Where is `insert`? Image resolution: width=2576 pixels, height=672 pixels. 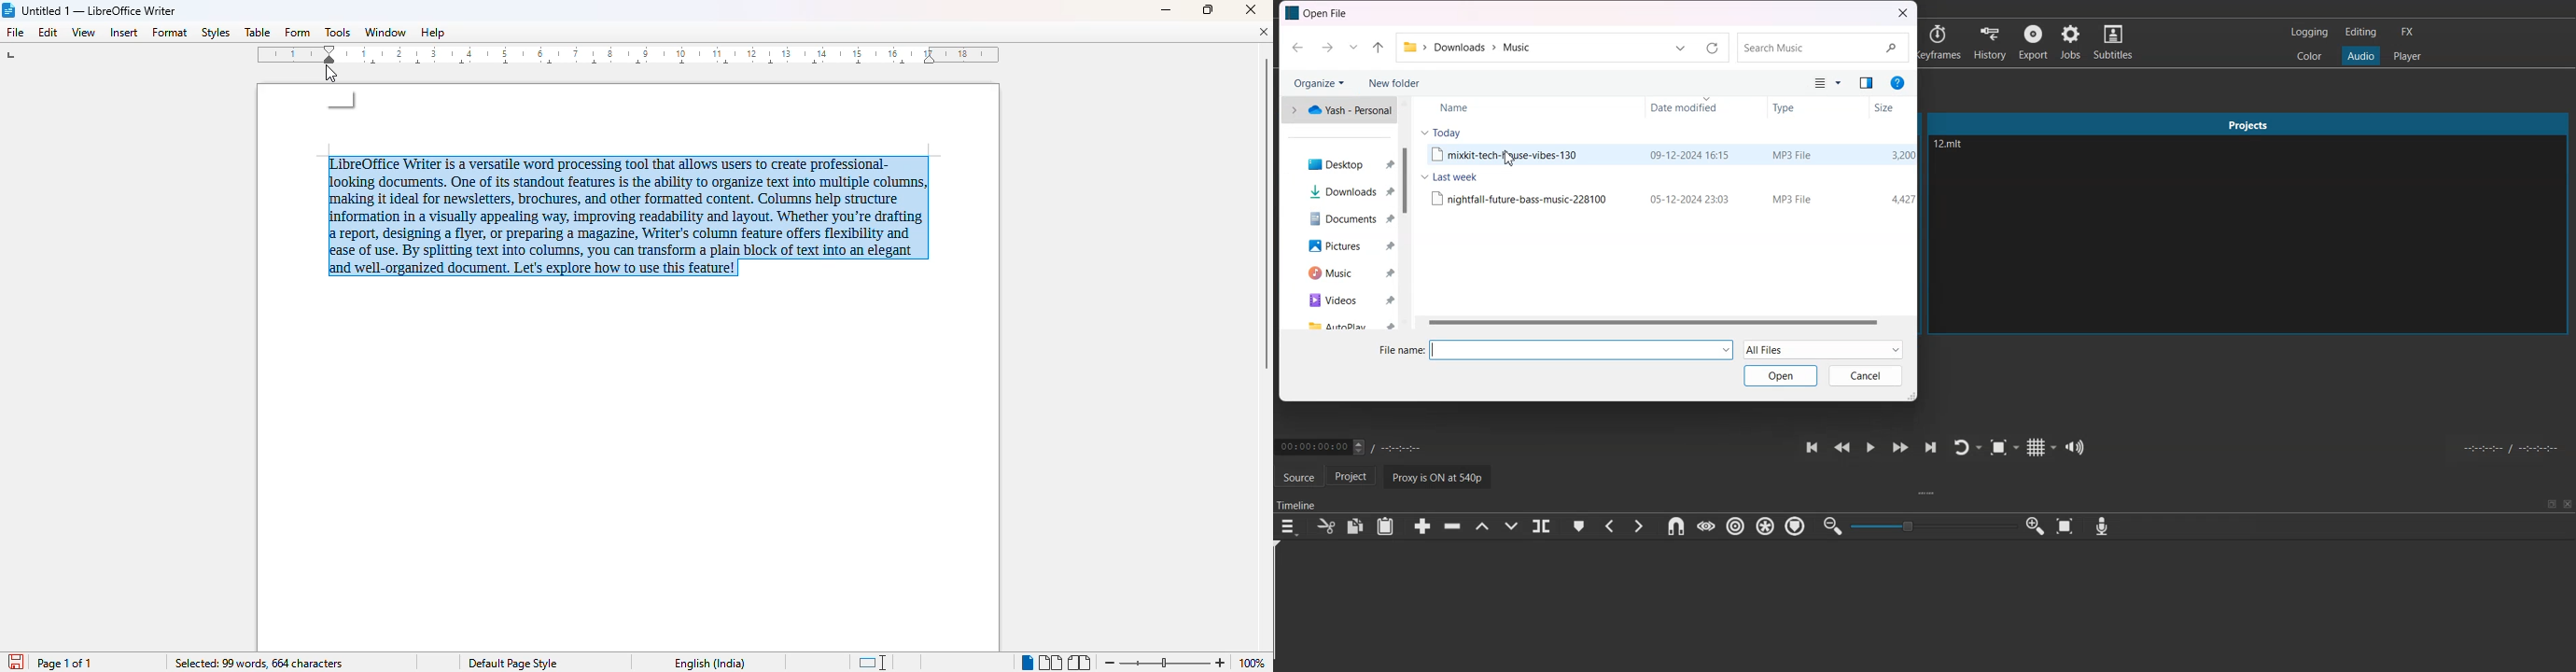
insert is located at coordinates (124, 33).